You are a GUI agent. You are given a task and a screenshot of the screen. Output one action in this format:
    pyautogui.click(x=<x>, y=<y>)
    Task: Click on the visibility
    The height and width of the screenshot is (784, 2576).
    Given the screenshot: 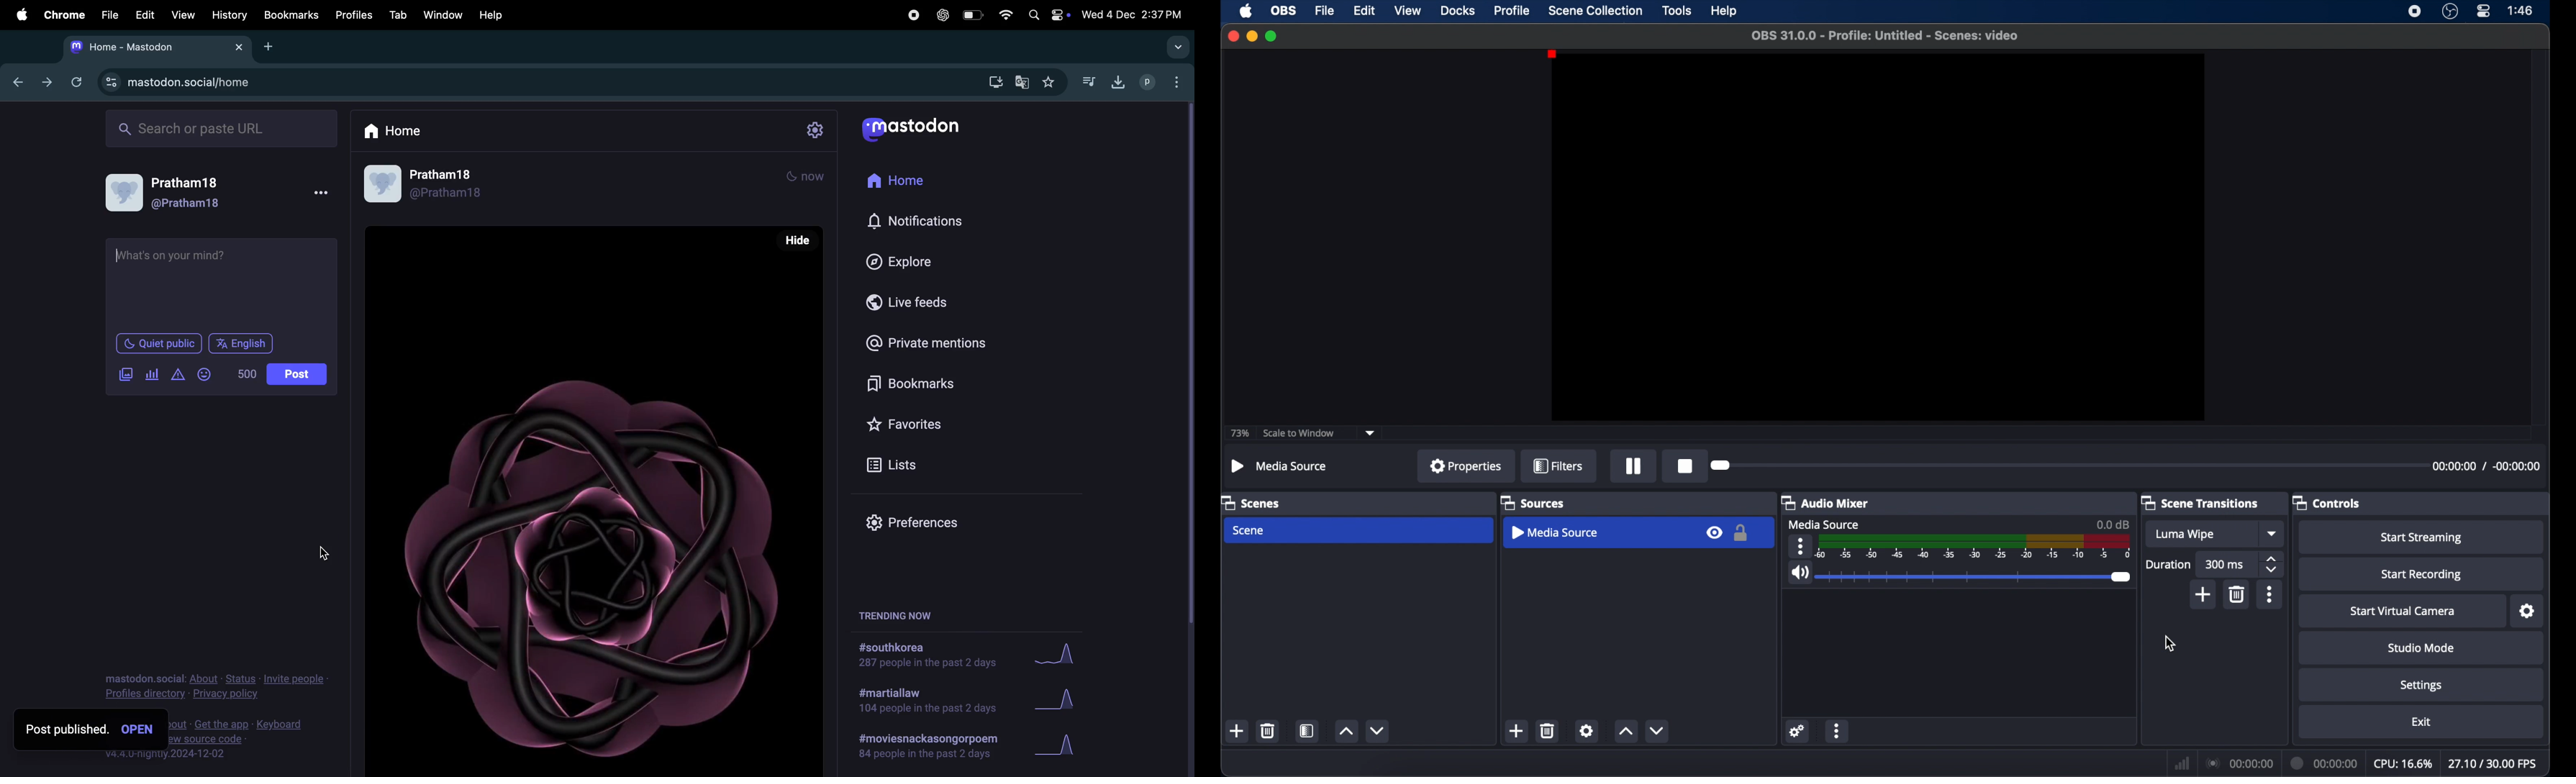 What is the action you would take?
    pyautogui.click(x=1713, y=532)
    